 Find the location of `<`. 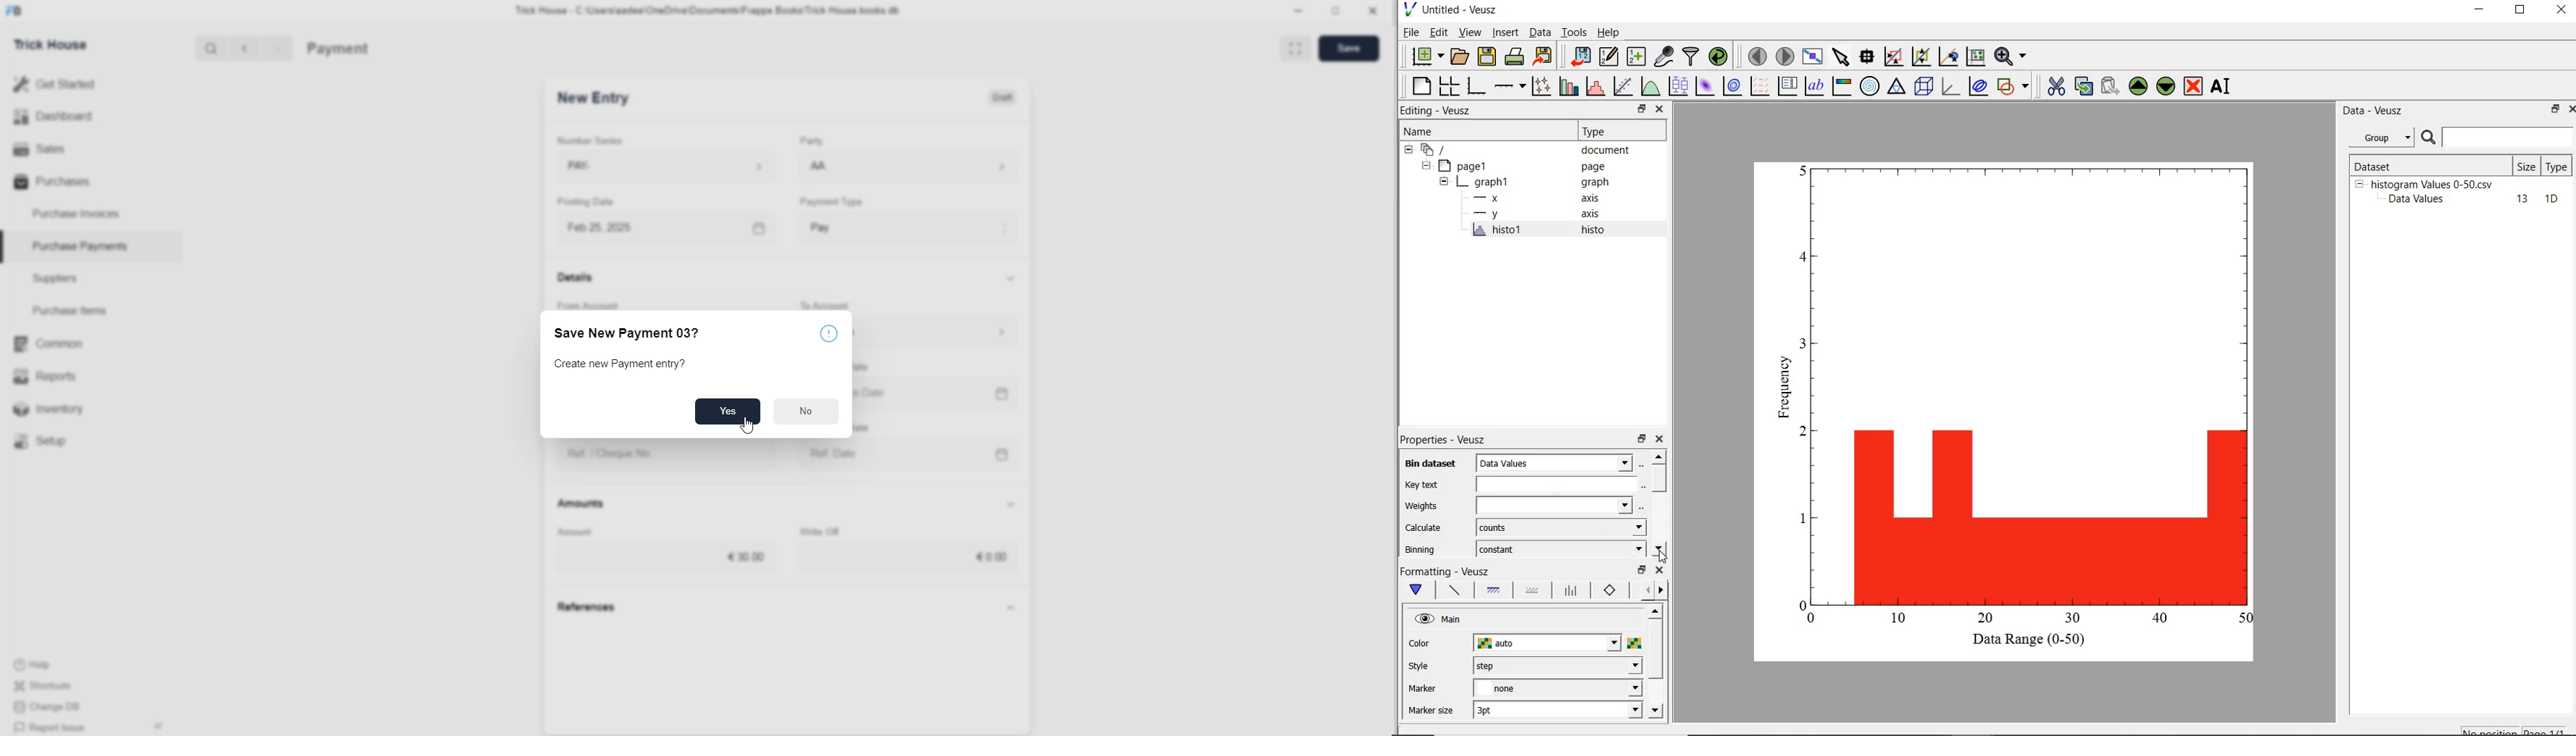

< is located at coordinates (241, 48).